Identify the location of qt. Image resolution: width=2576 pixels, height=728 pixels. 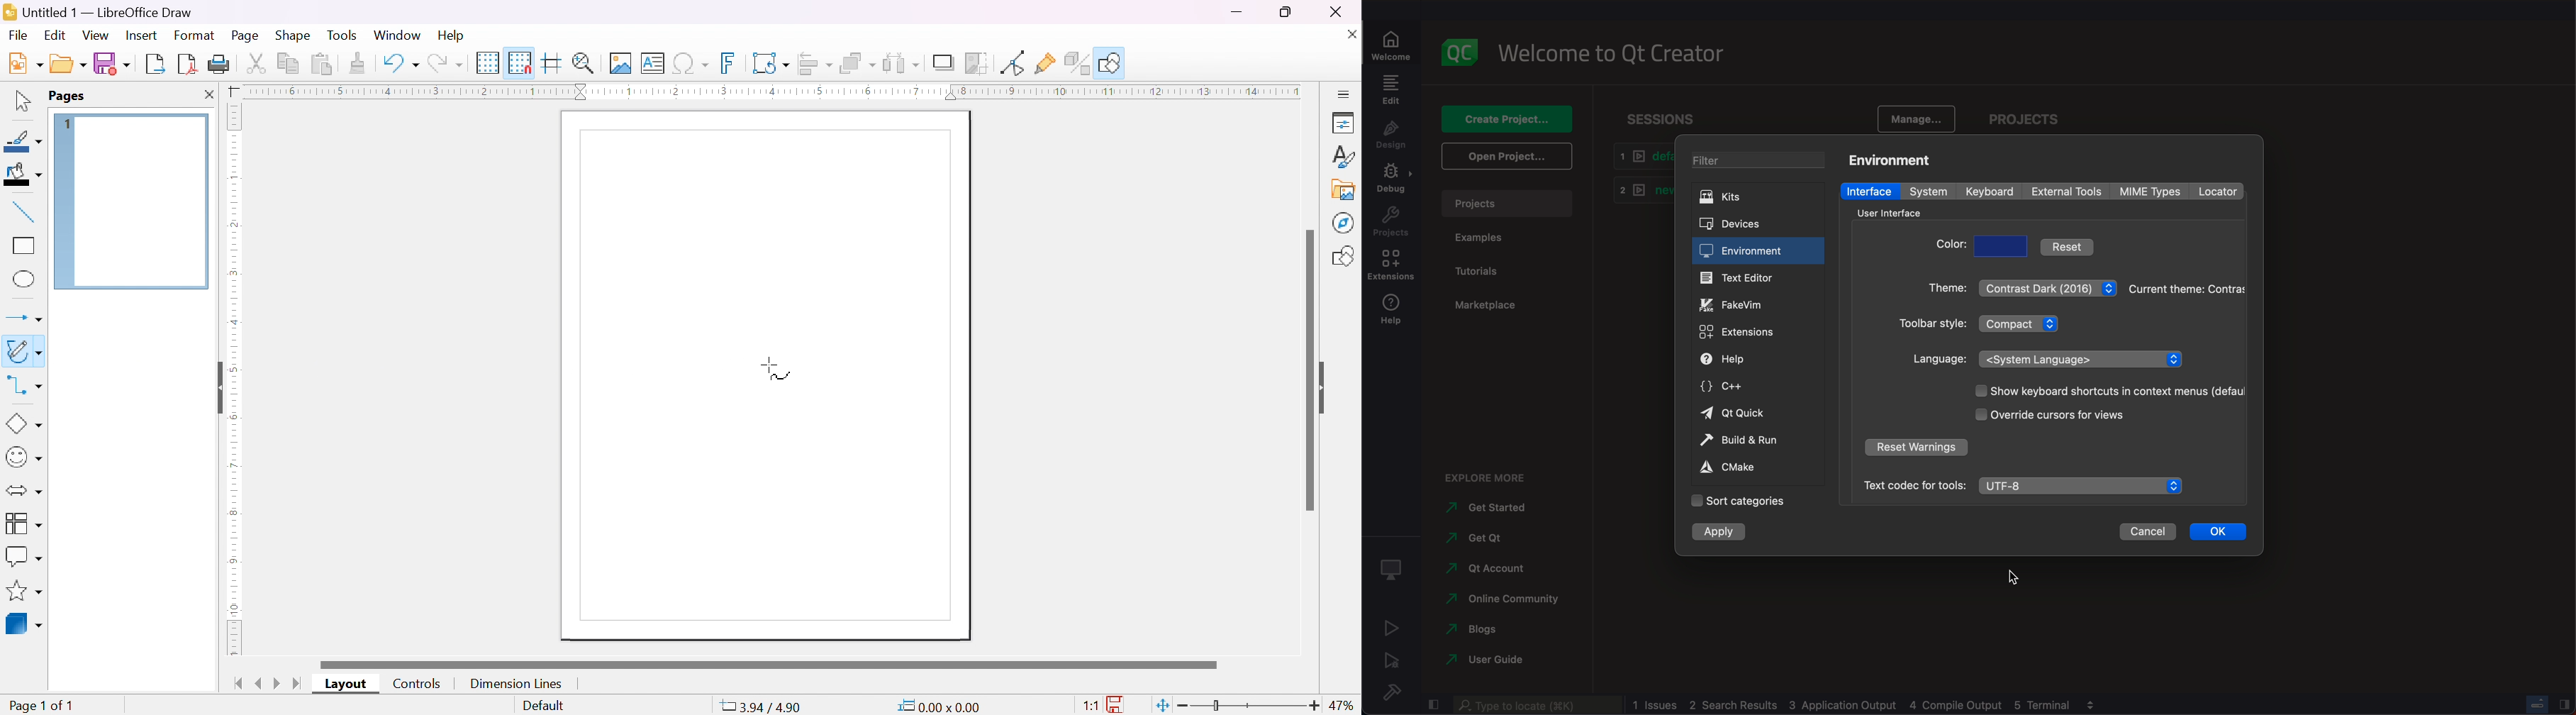
(1753, 414).